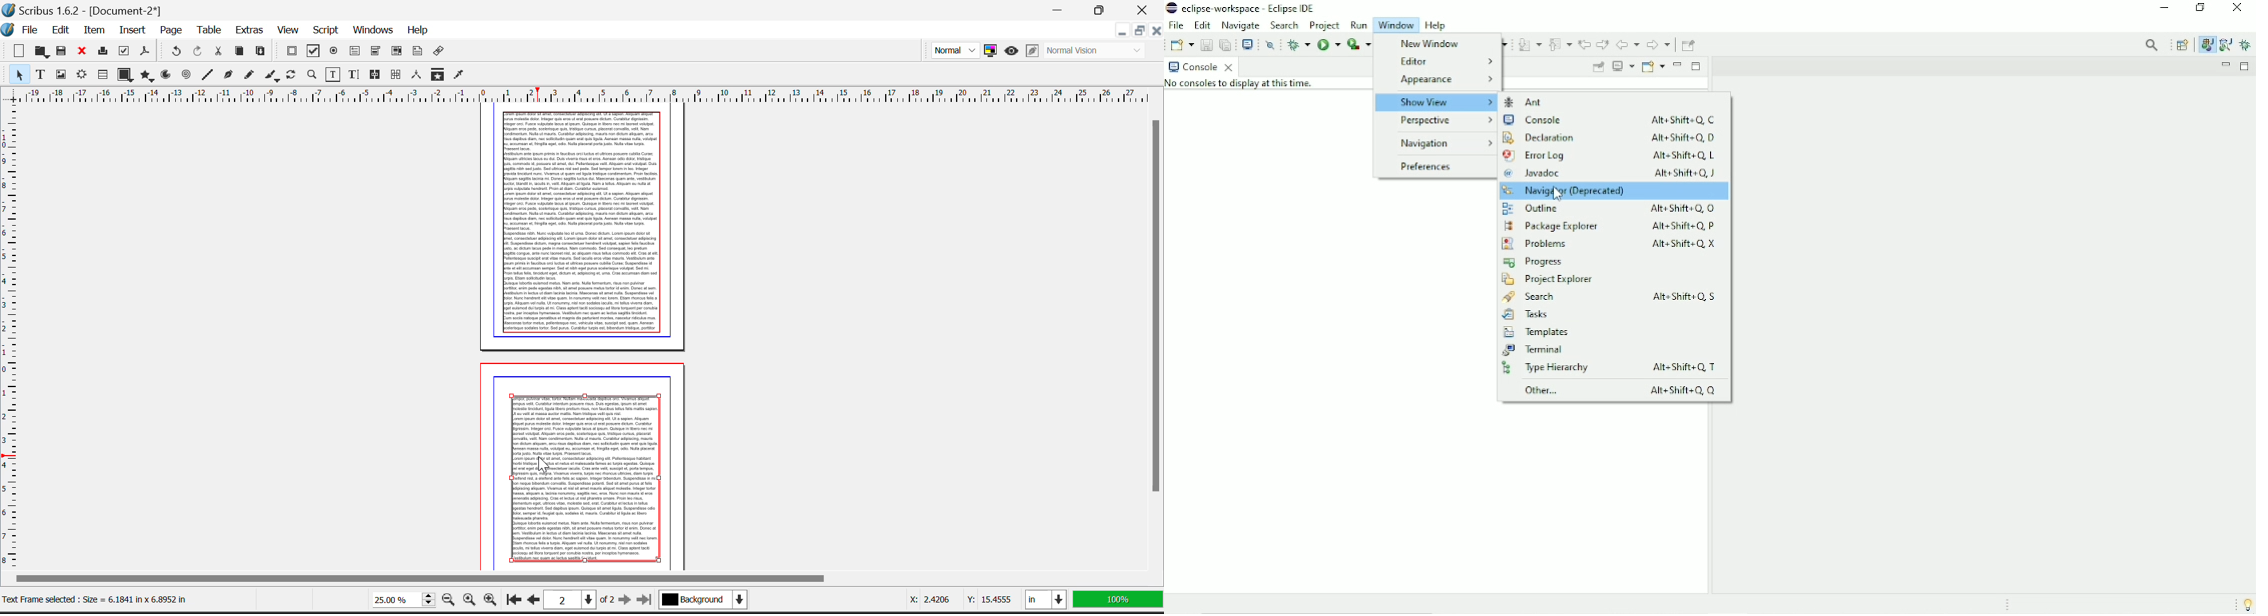 The width and height of the screenshot is (2268, 616). I want to click on Toggle Color Management, so click(993, 52).